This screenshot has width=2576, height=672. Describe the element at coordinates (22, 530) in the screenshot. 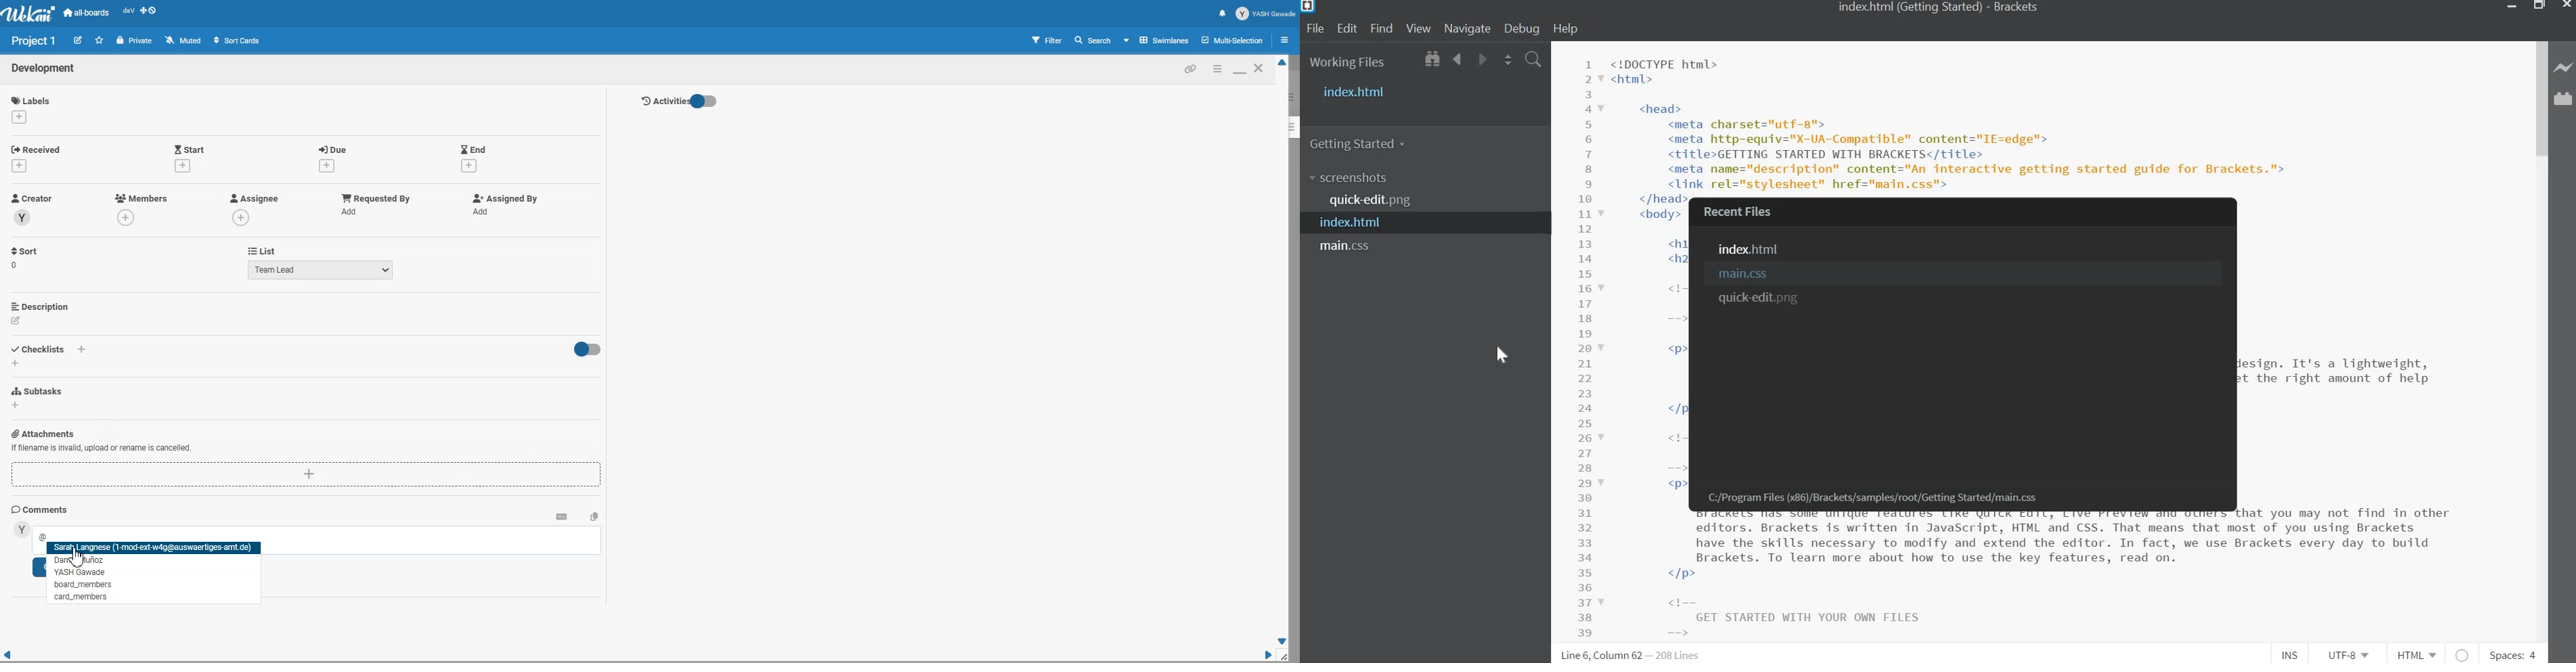

I see `avatar` at that location.